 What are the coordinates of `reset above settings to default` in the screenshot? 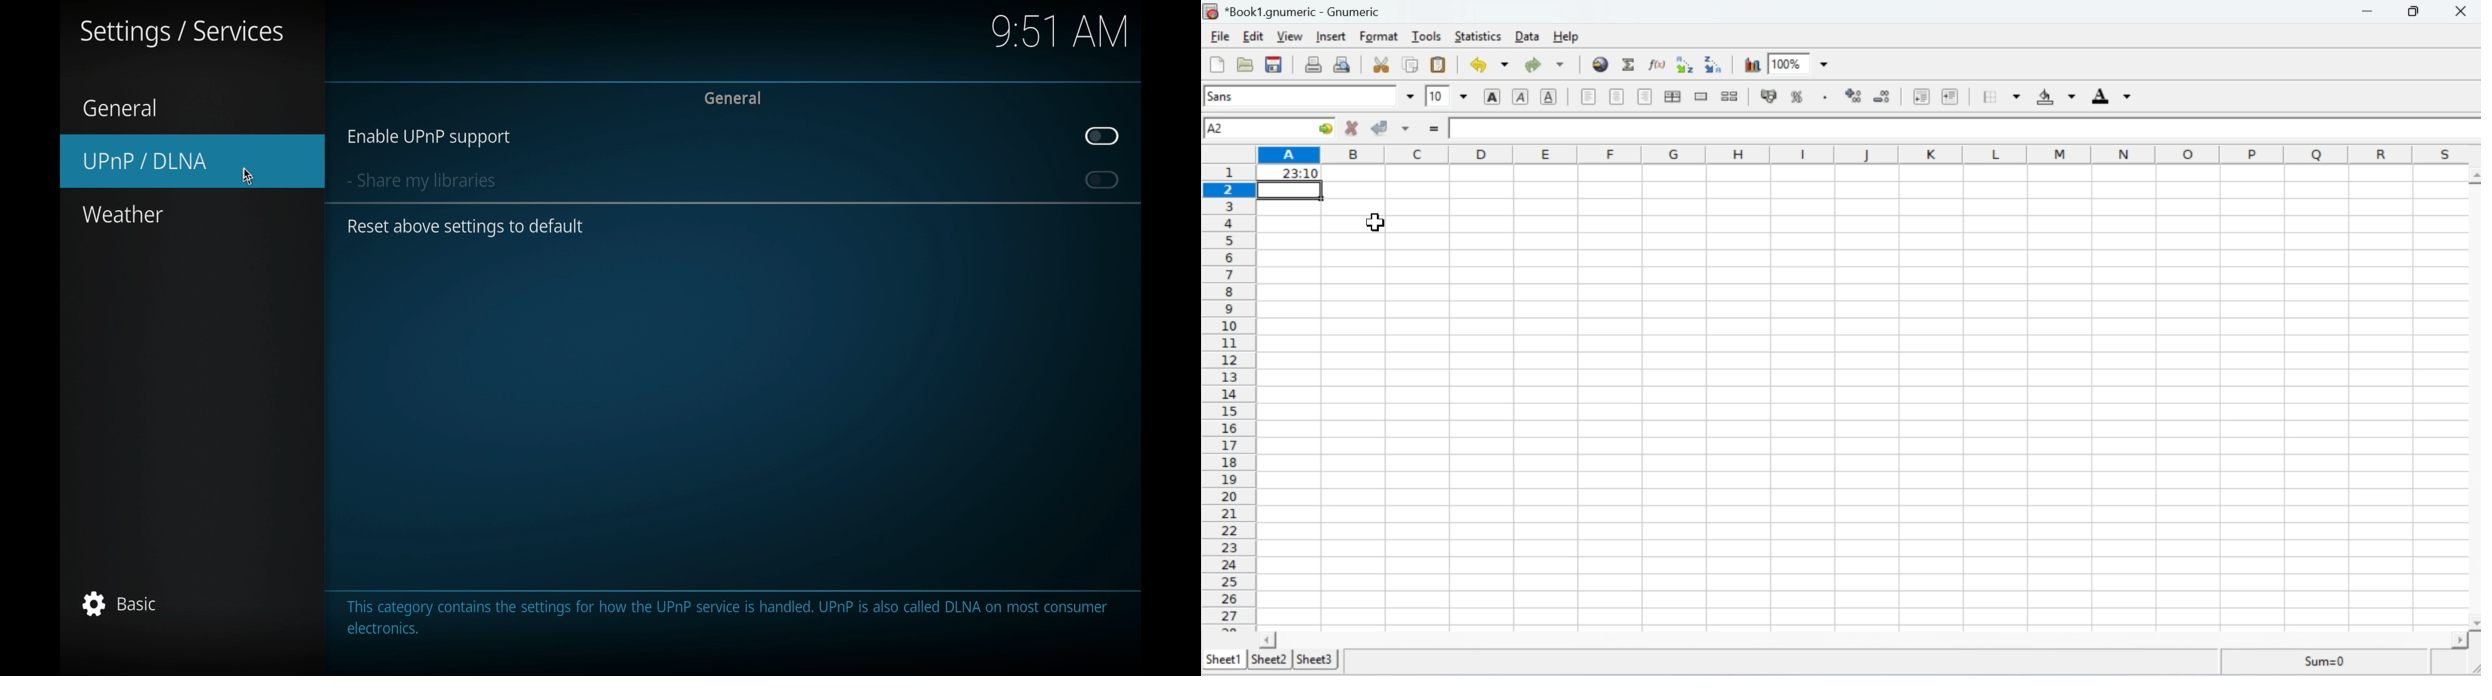 It's located at (466, 228).